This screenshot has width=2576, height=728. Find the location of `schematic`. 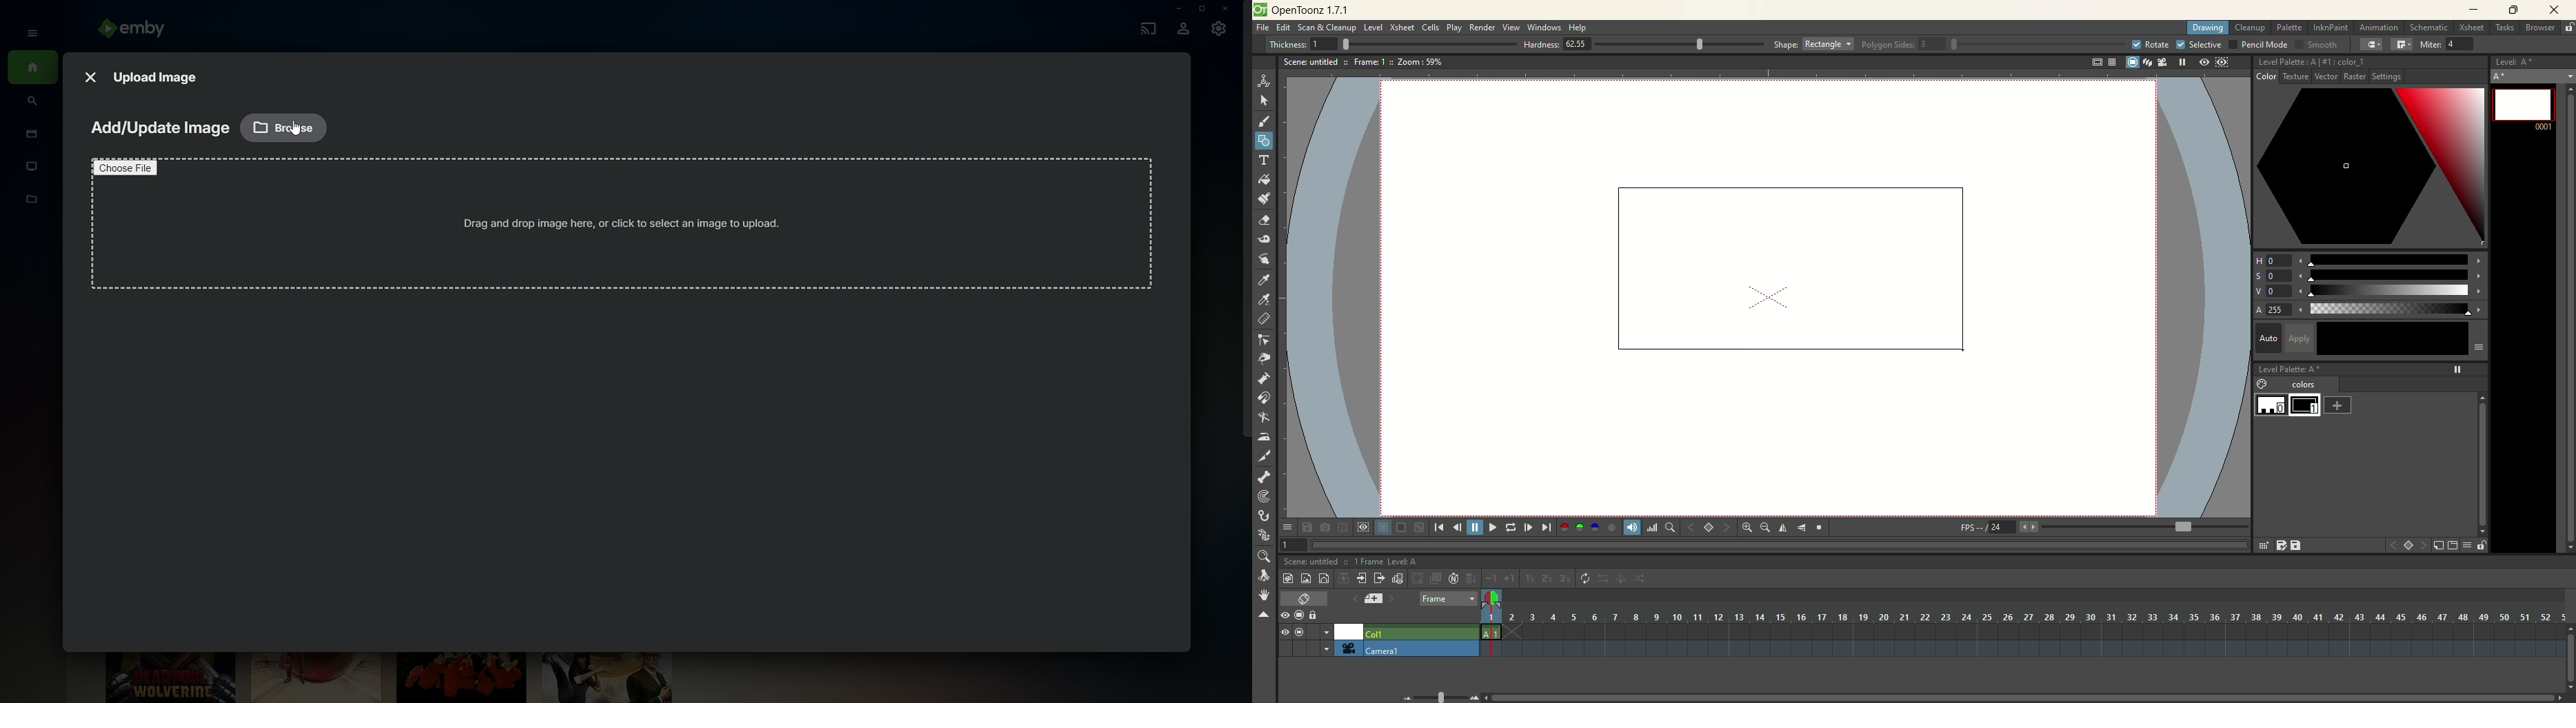

schematic is located at coordinates (2430, 27).